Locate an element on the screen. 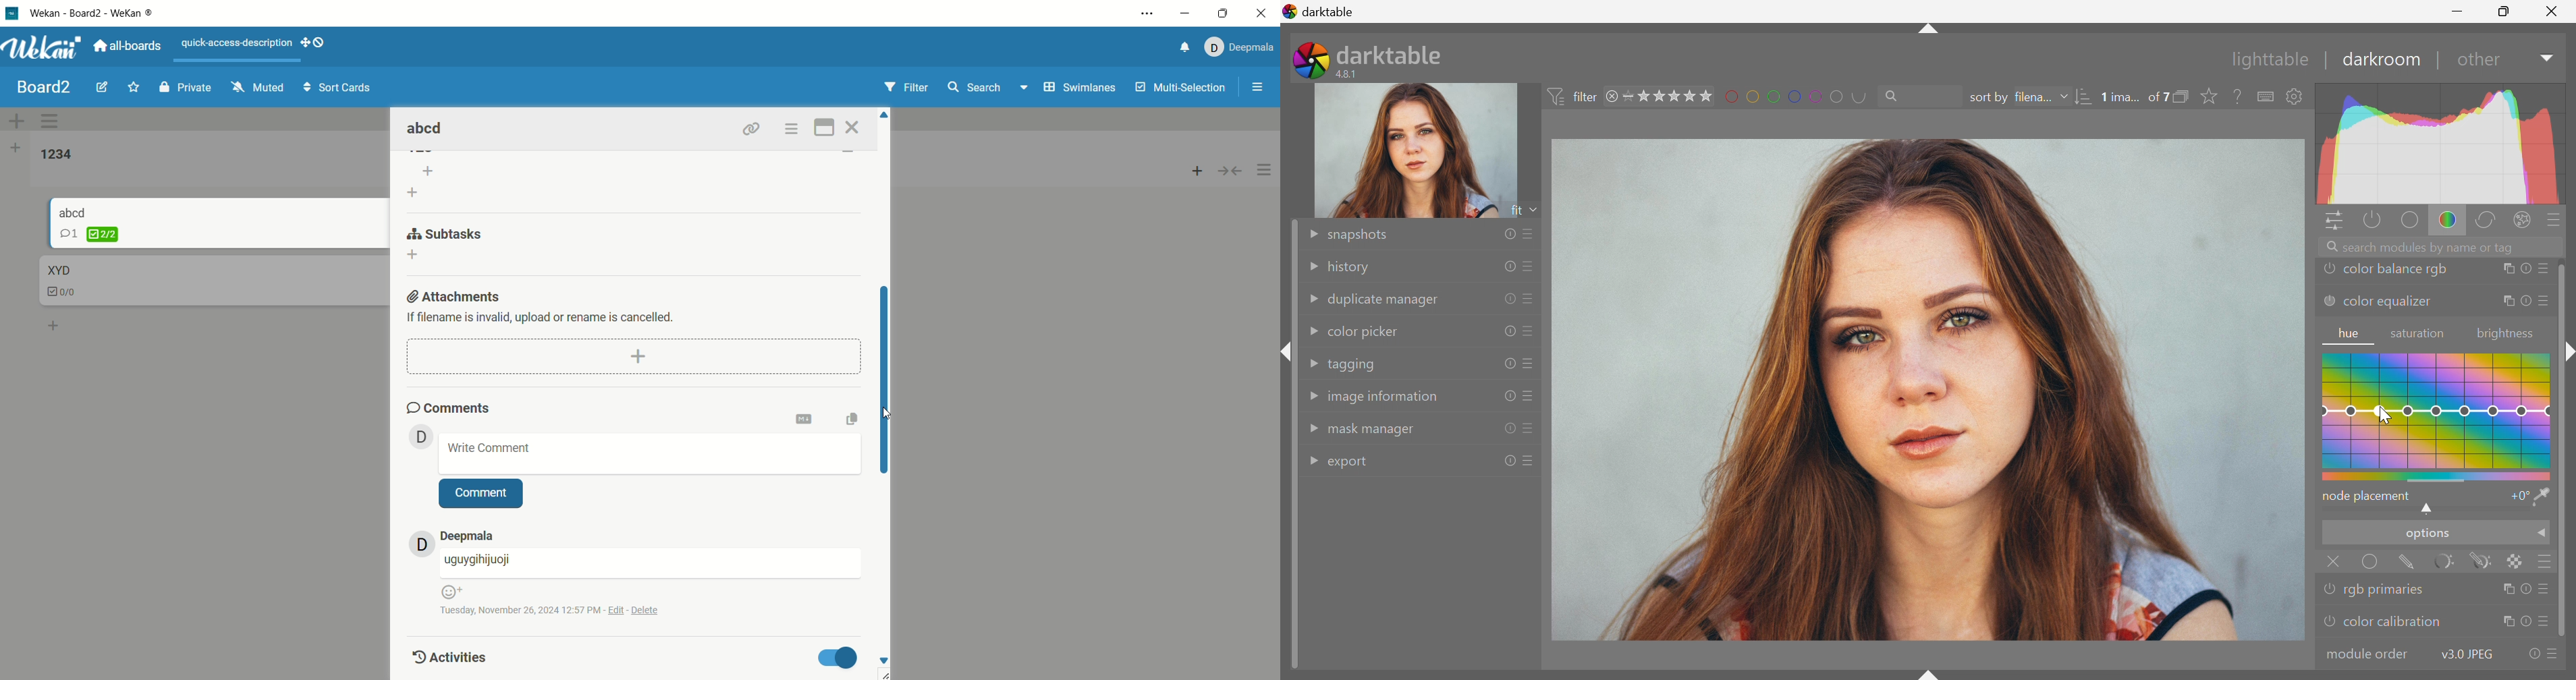  minimize is located at coordinates (1186, 14).